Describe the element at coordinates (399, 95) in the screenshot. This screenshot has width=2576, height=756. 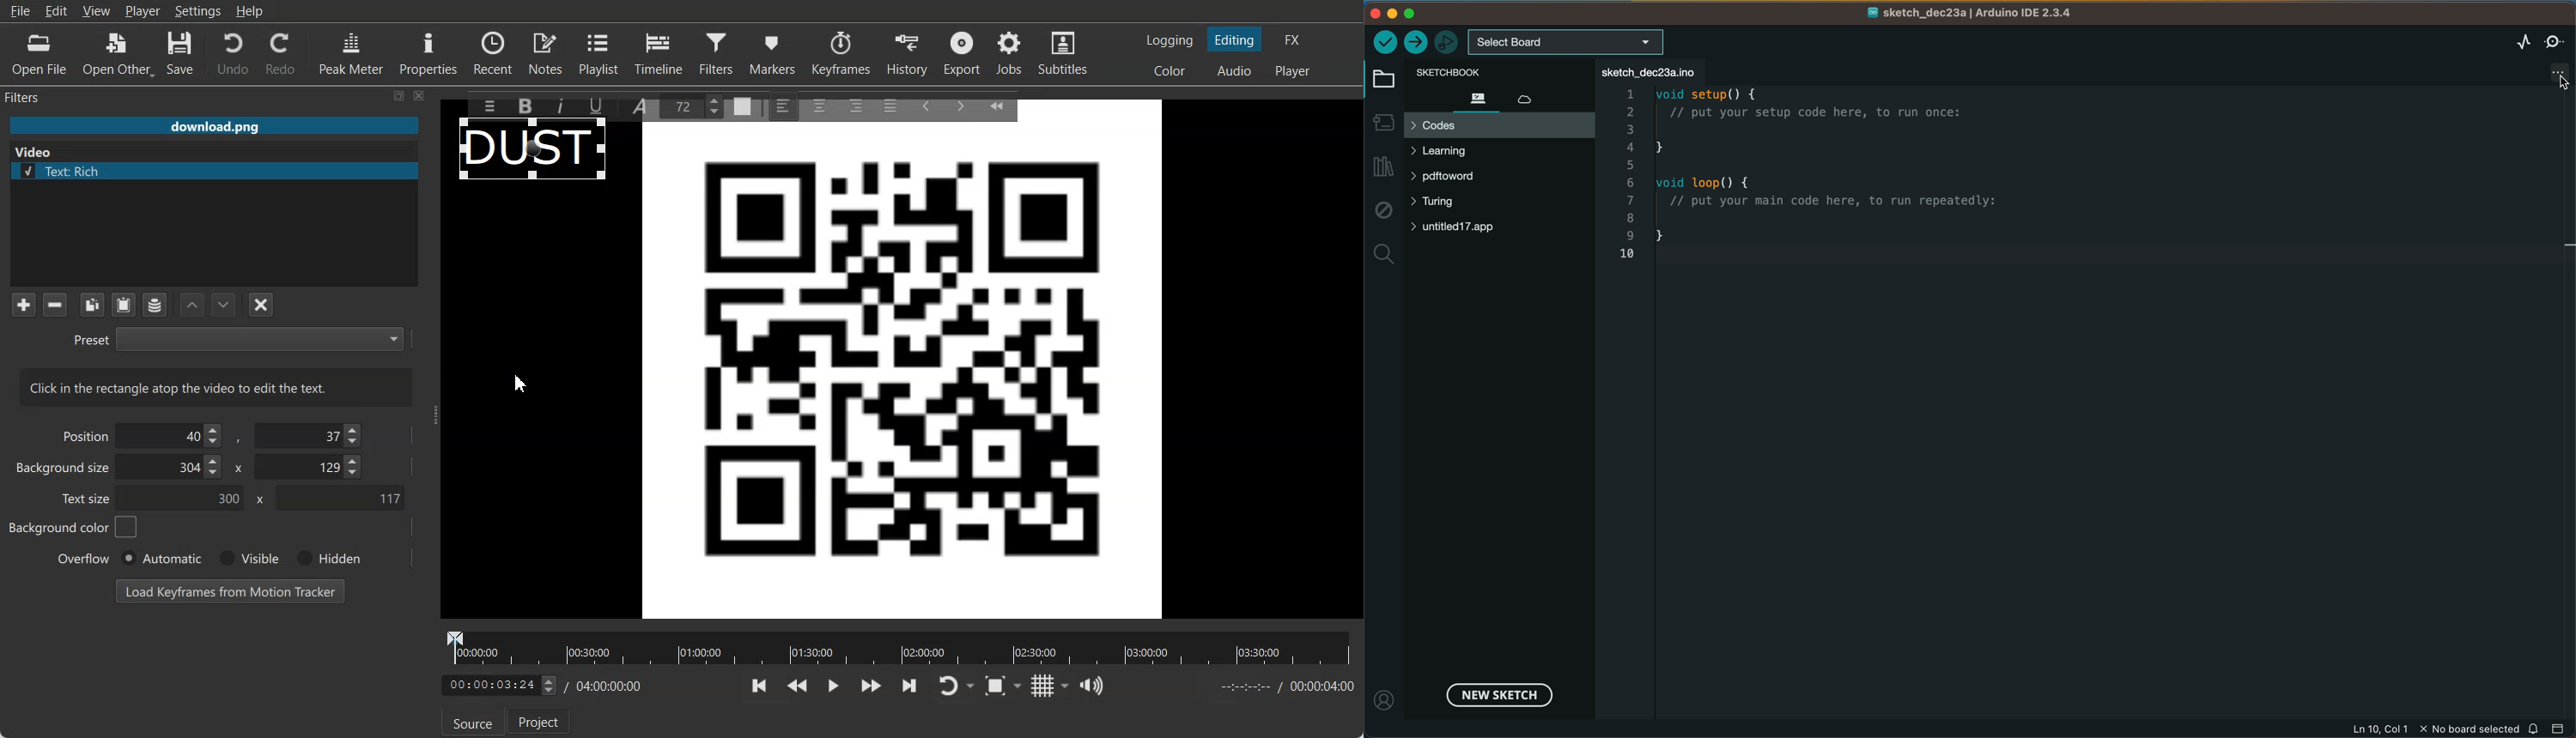
I see `Maximize` at that location.